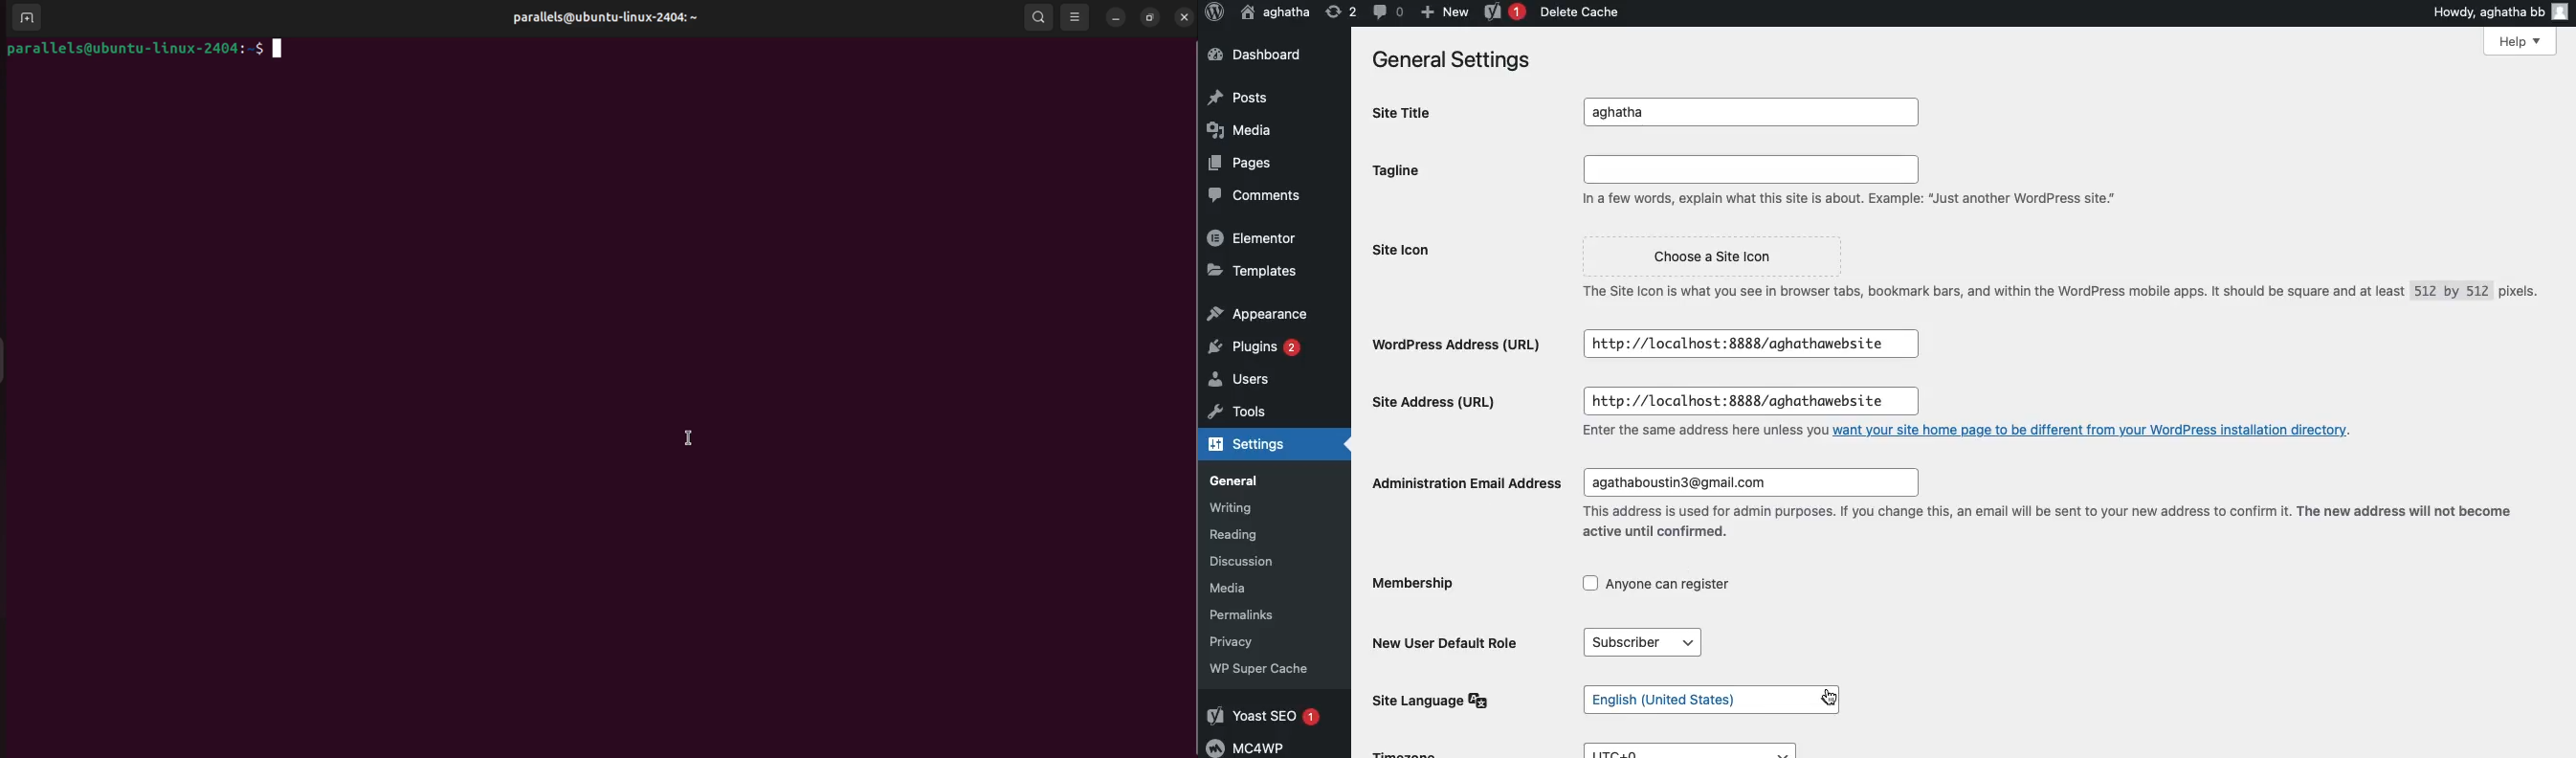  Describe the element at coordinates (1276, 11) in the screenshot. I see `aghatha` at that location.